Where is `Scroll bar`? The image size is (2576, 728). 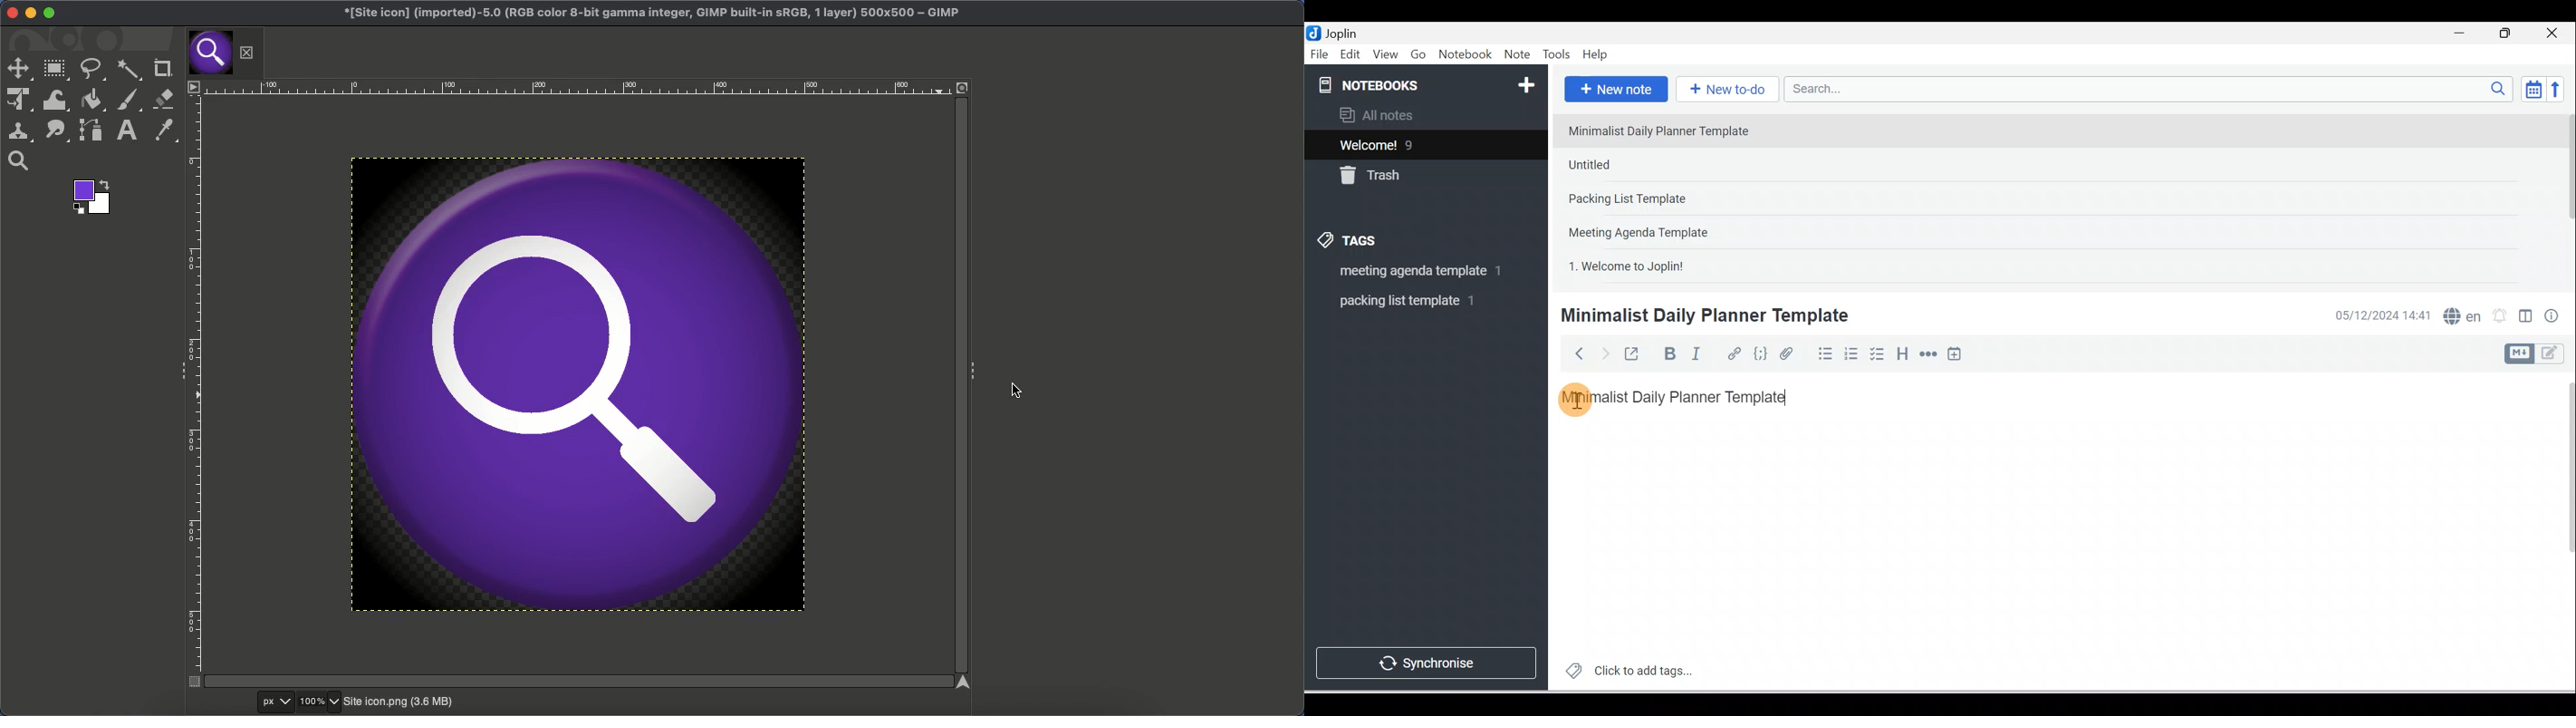 Scroll bar is located at coordinates (2566, 196).